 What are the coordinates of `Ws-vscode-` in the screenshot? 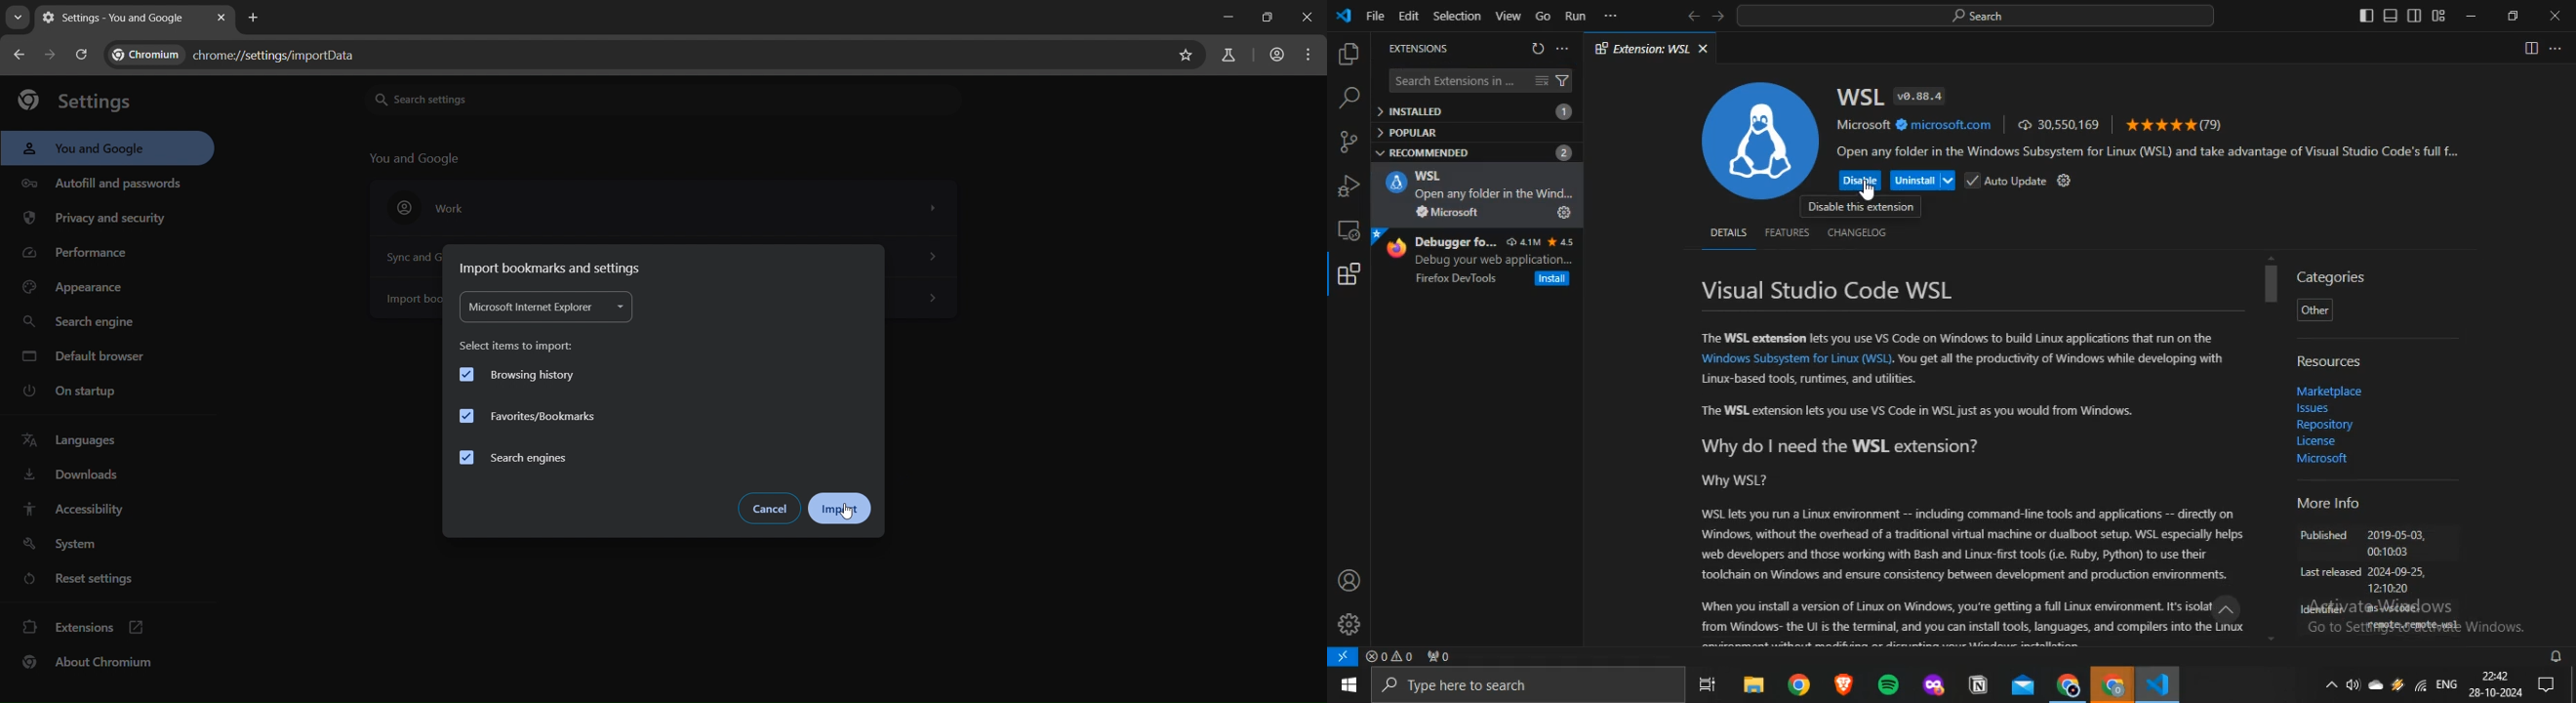 It's located at (2390, 609).